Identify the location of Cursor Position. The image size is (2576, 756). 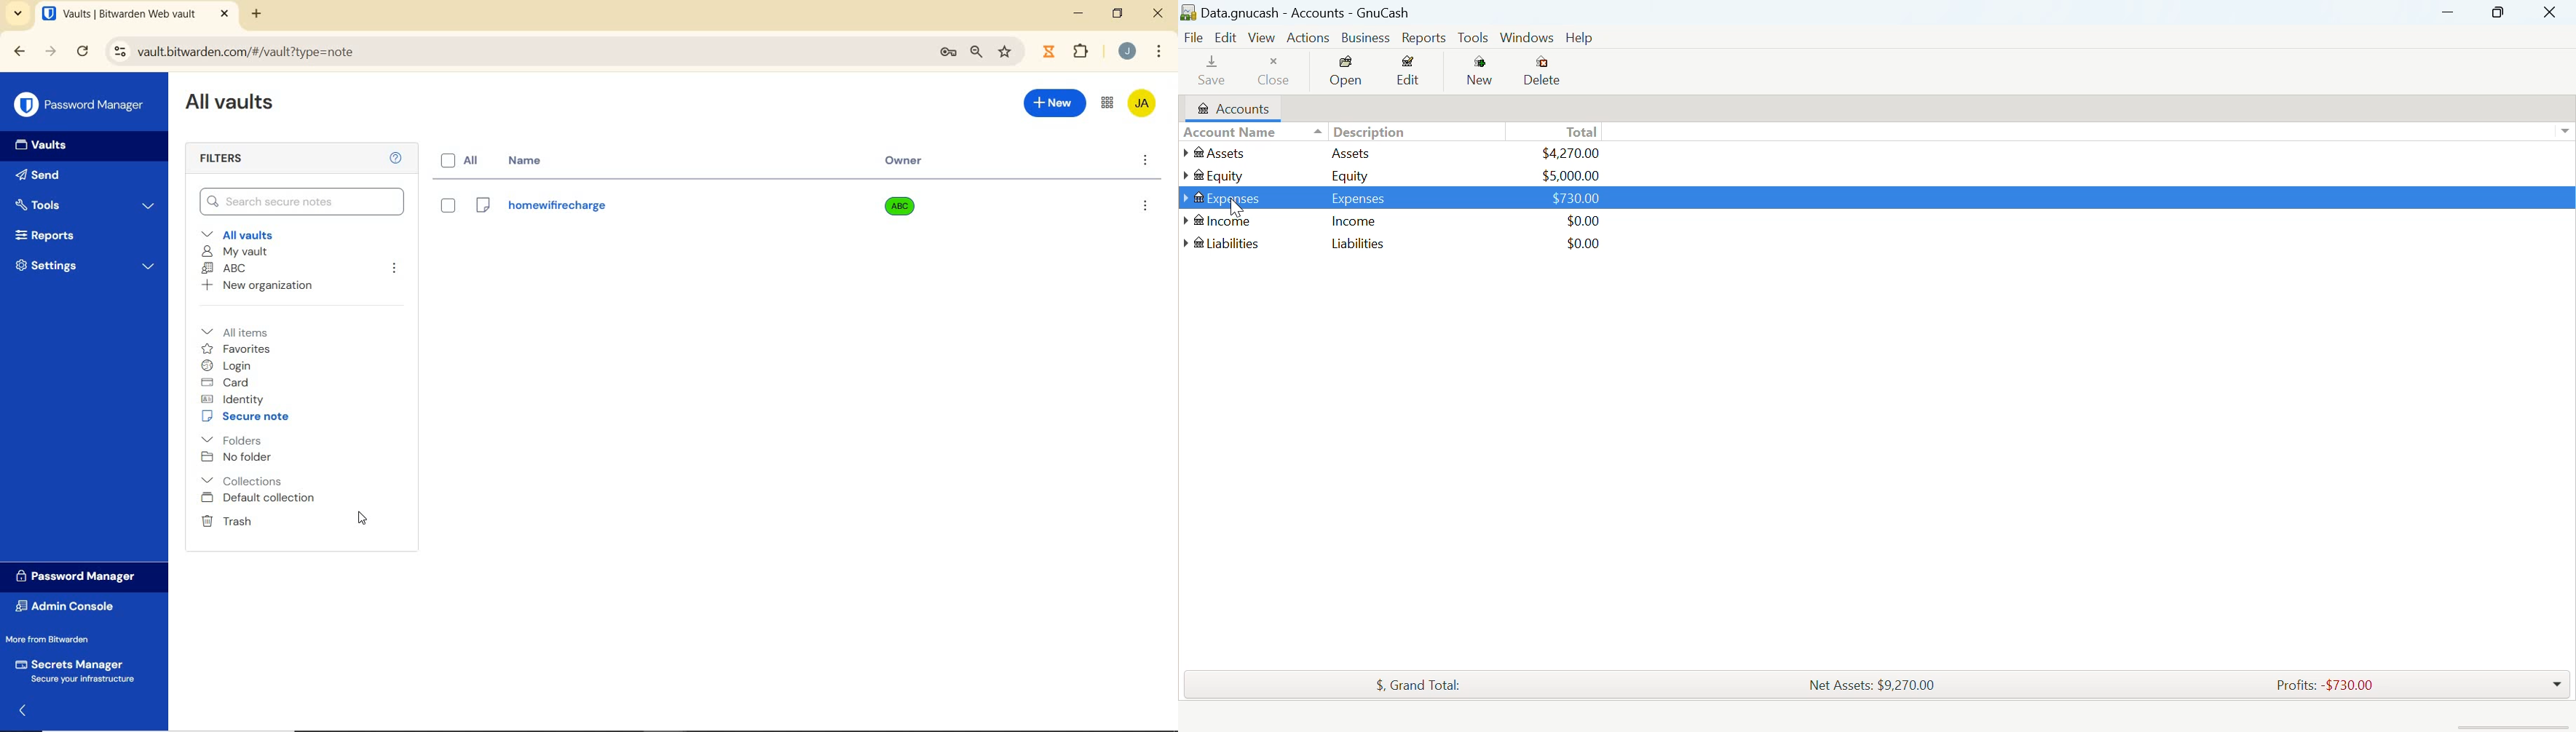
(1235, 202).